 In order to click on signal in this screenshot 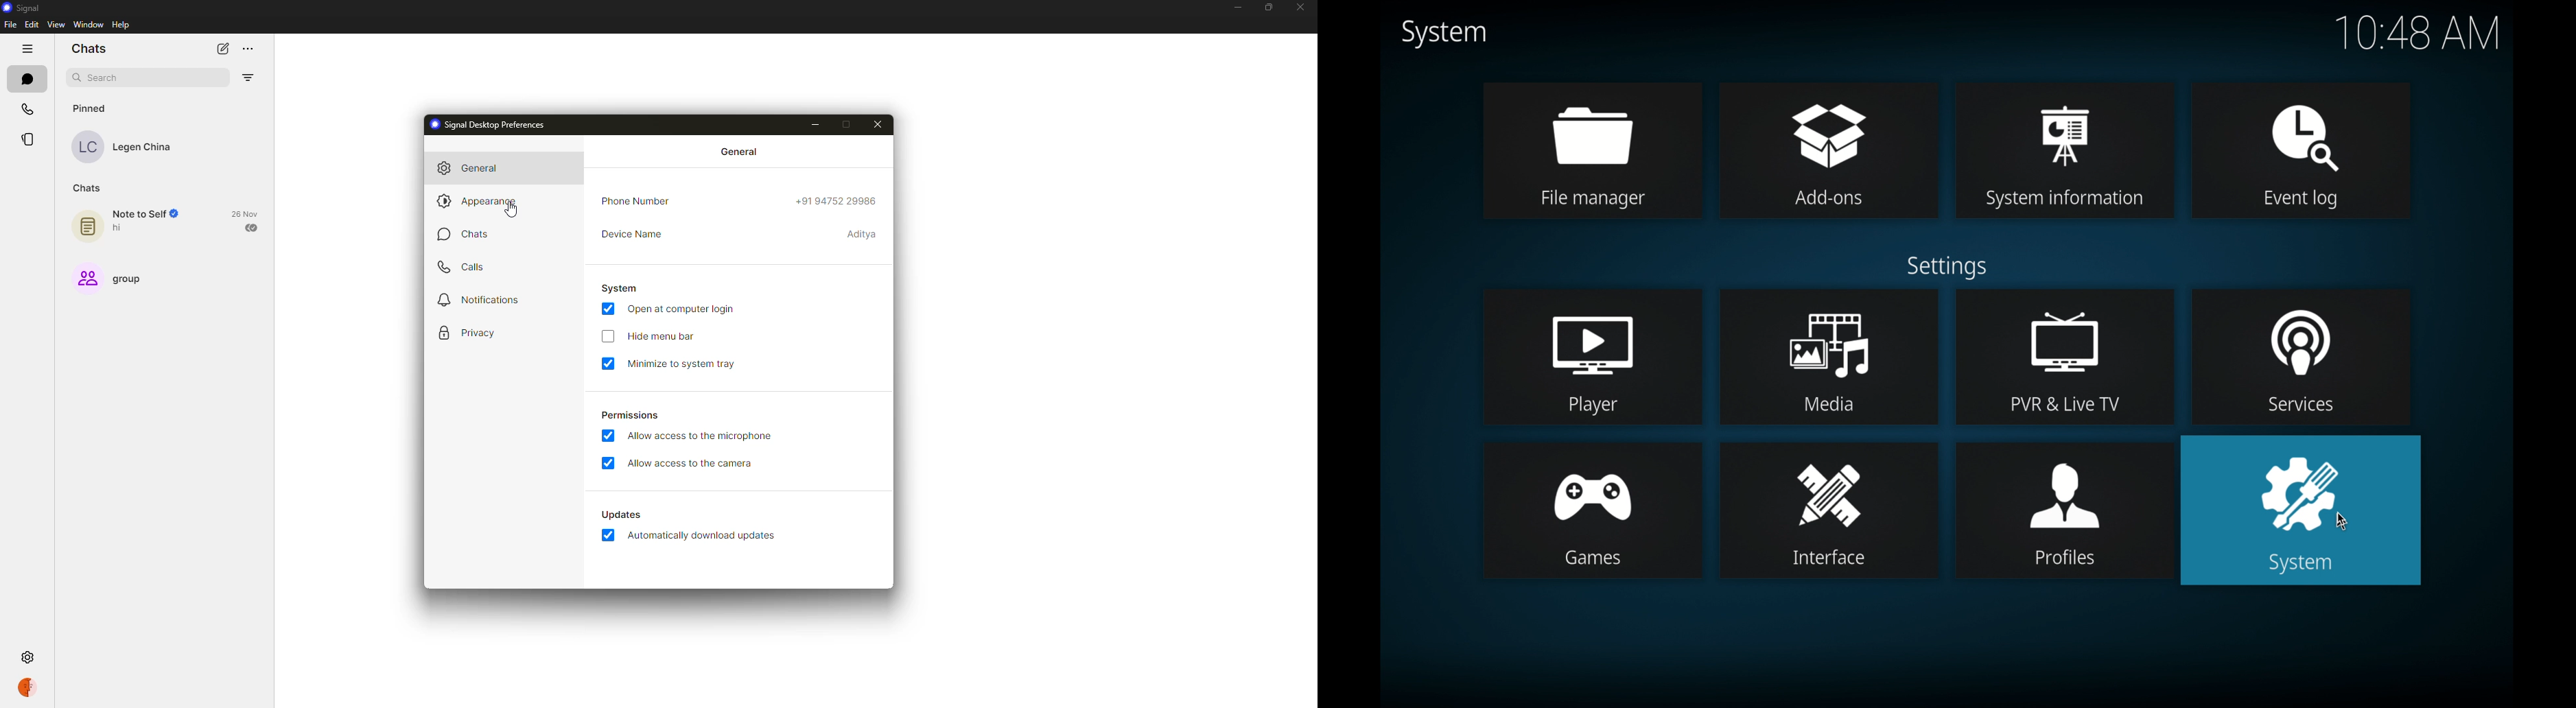, I will do `click(22, 7)`.